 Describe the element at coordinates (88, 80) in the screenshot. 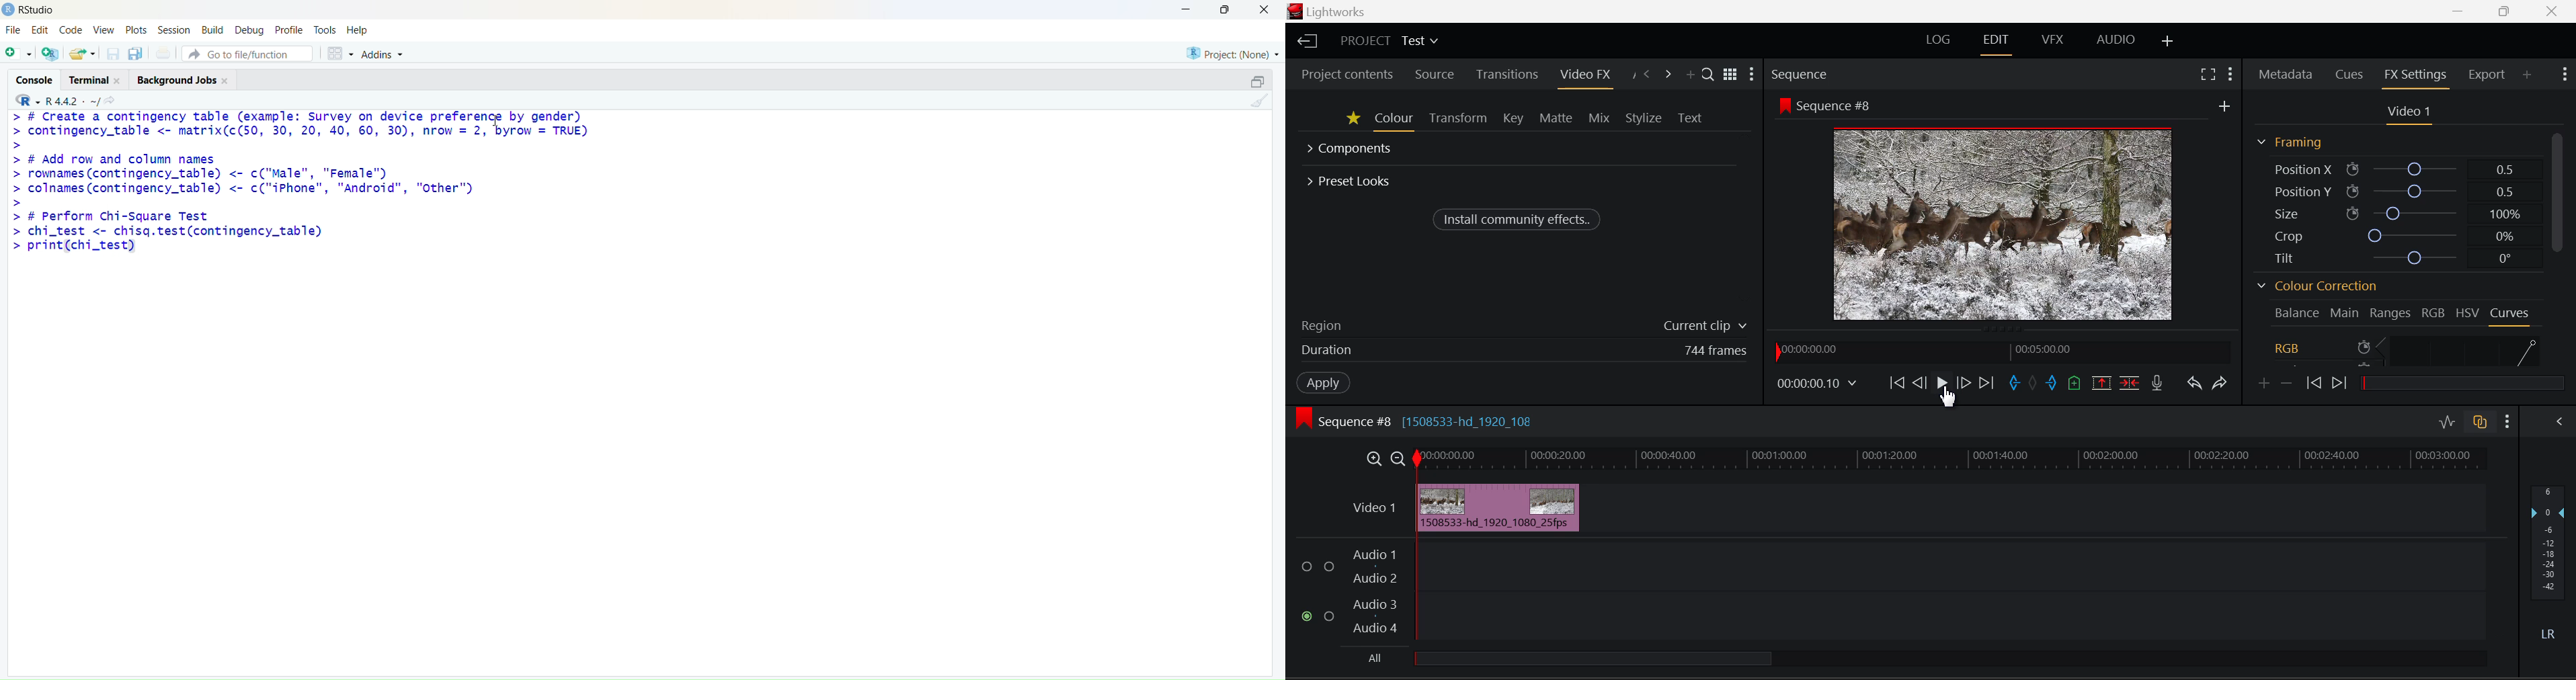

I see `Terminal ` at that location.